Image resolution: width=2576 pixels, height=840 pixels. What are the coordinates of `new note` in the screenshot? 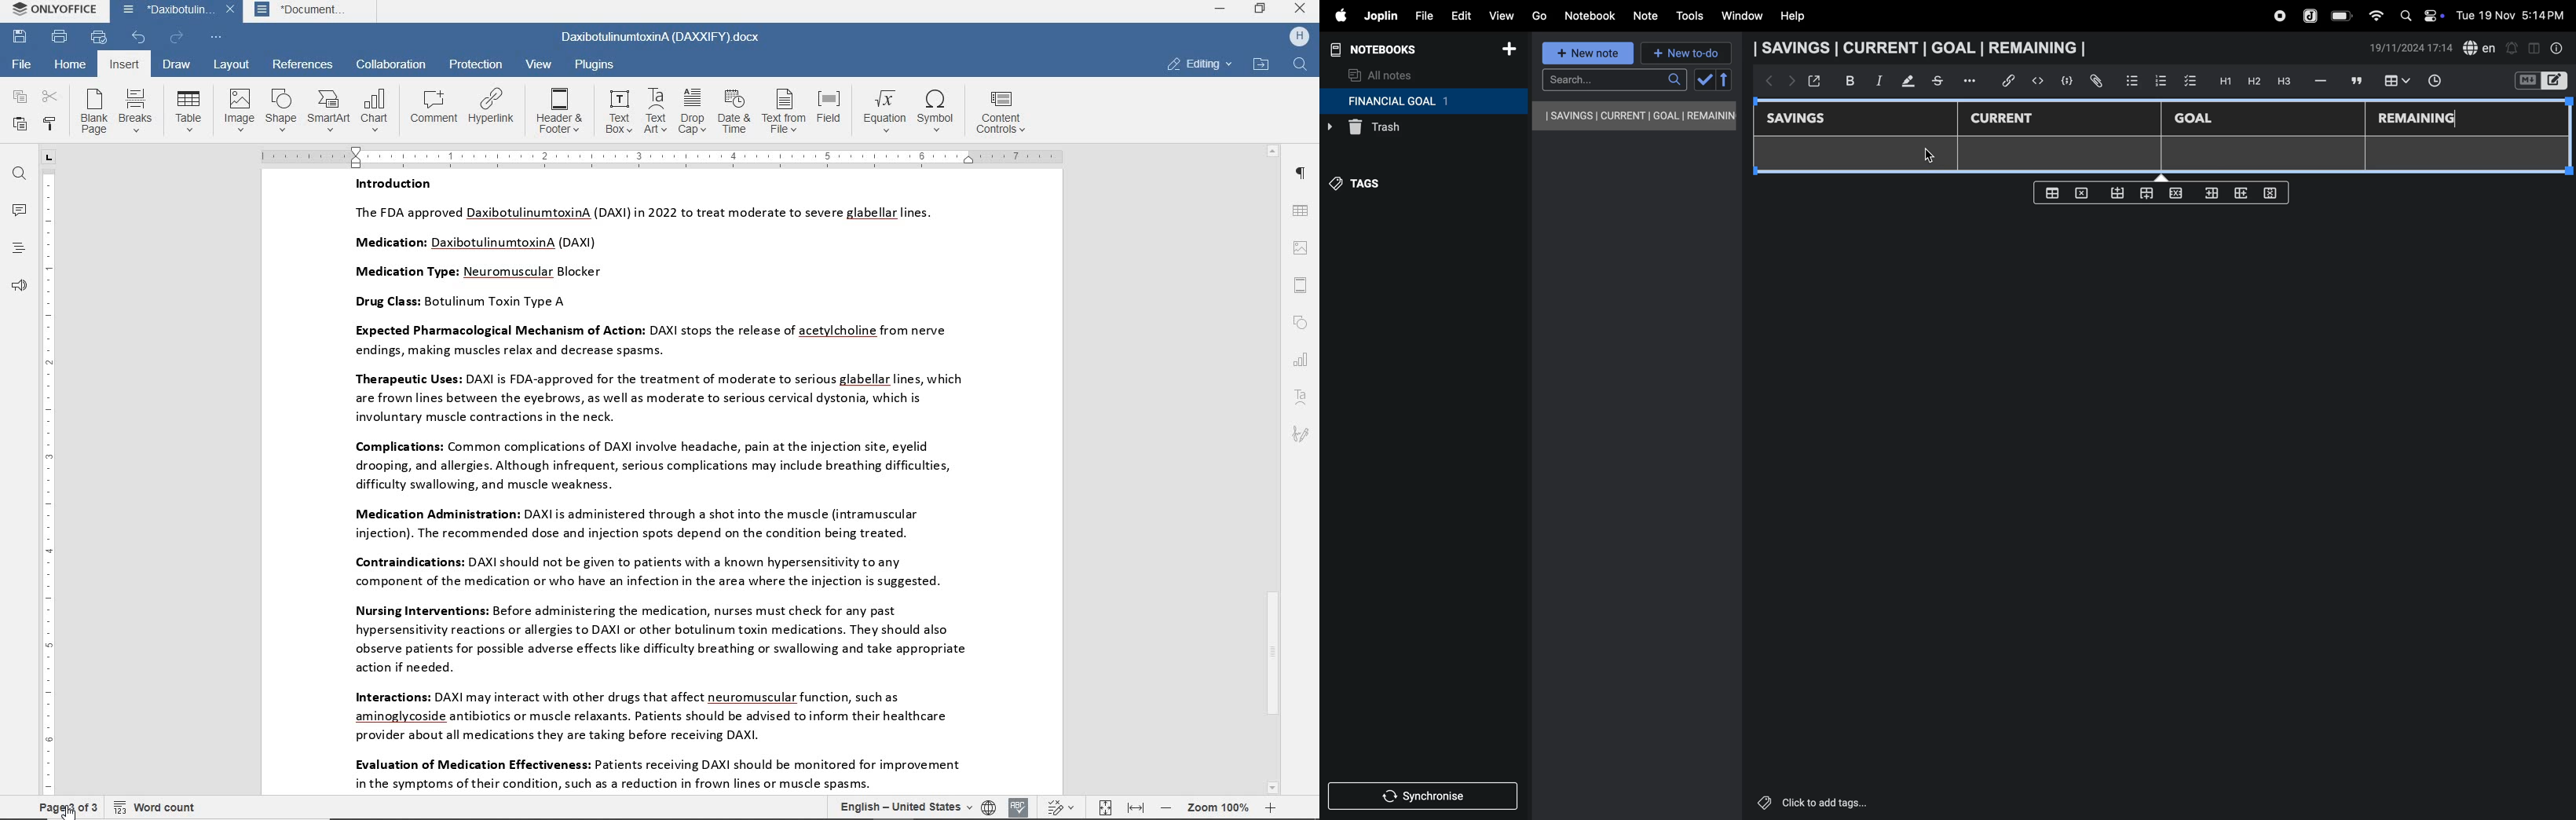 It's located at (1589, 54).